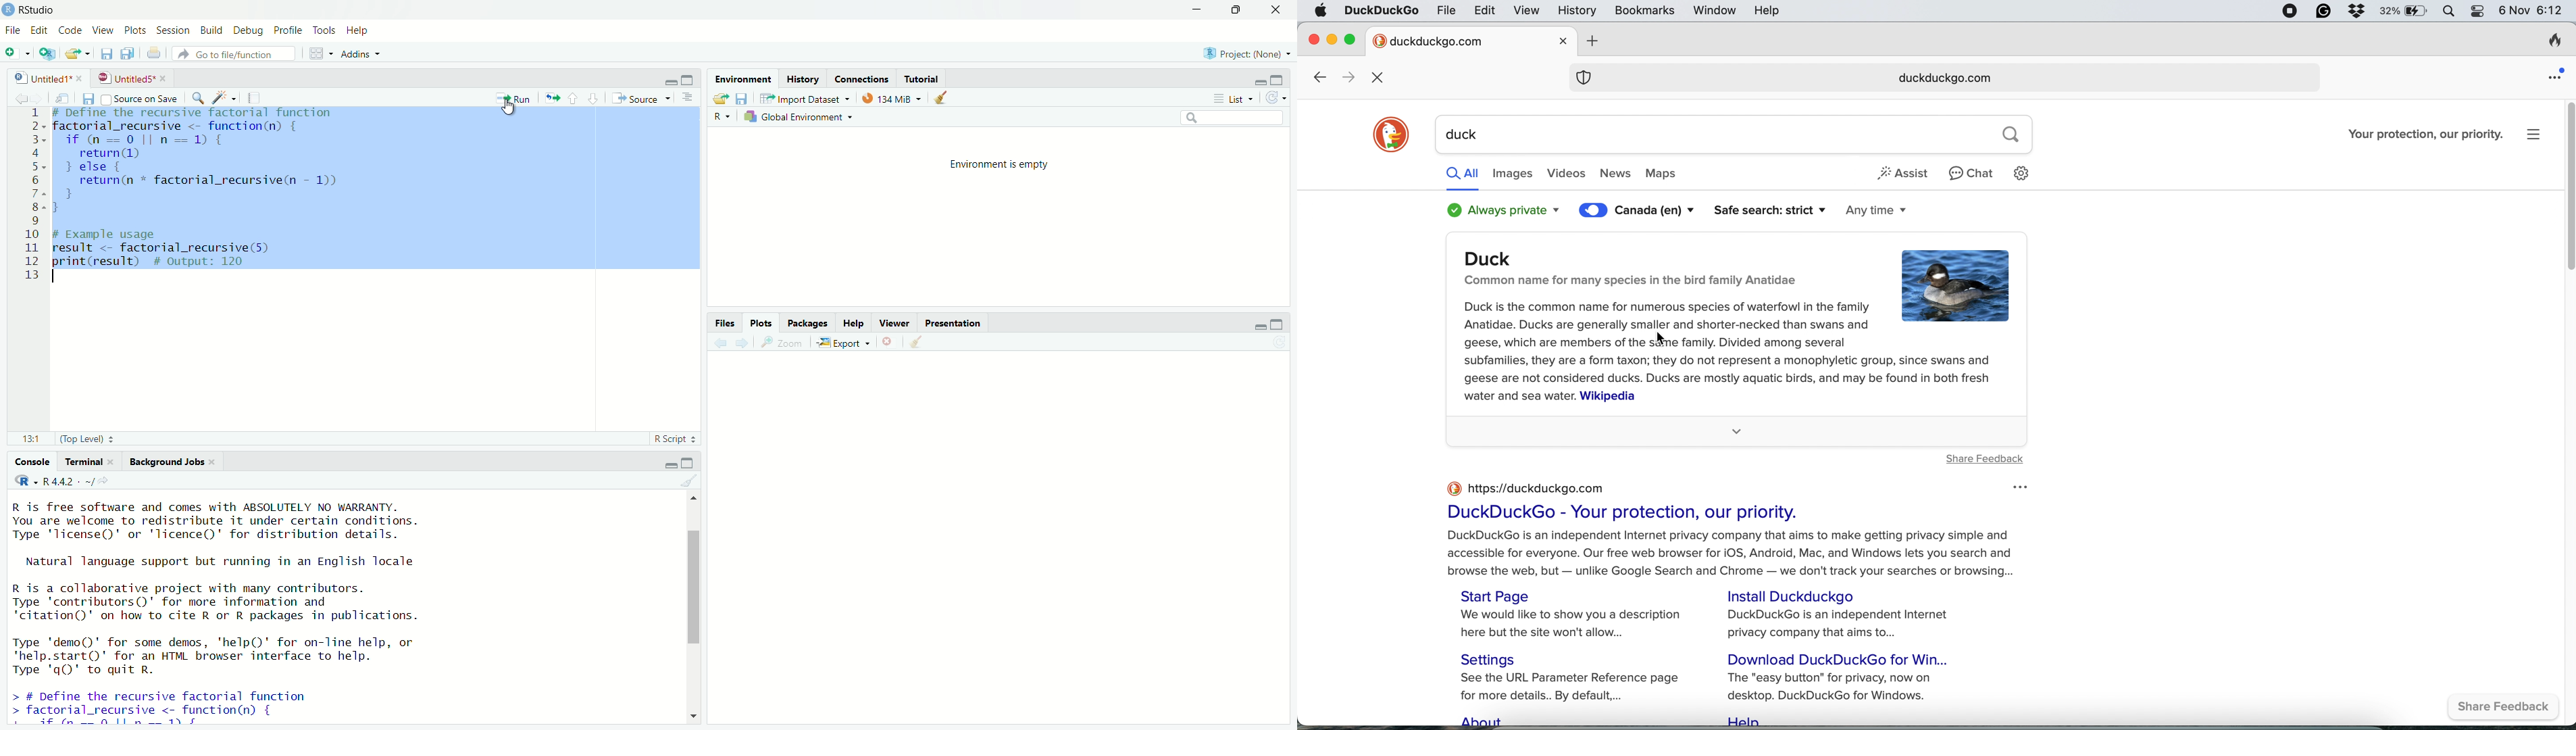 The image size is (2576, 756). Describe the element at coordinates (209, 30) in the screenshot. I see `Build` at that location.